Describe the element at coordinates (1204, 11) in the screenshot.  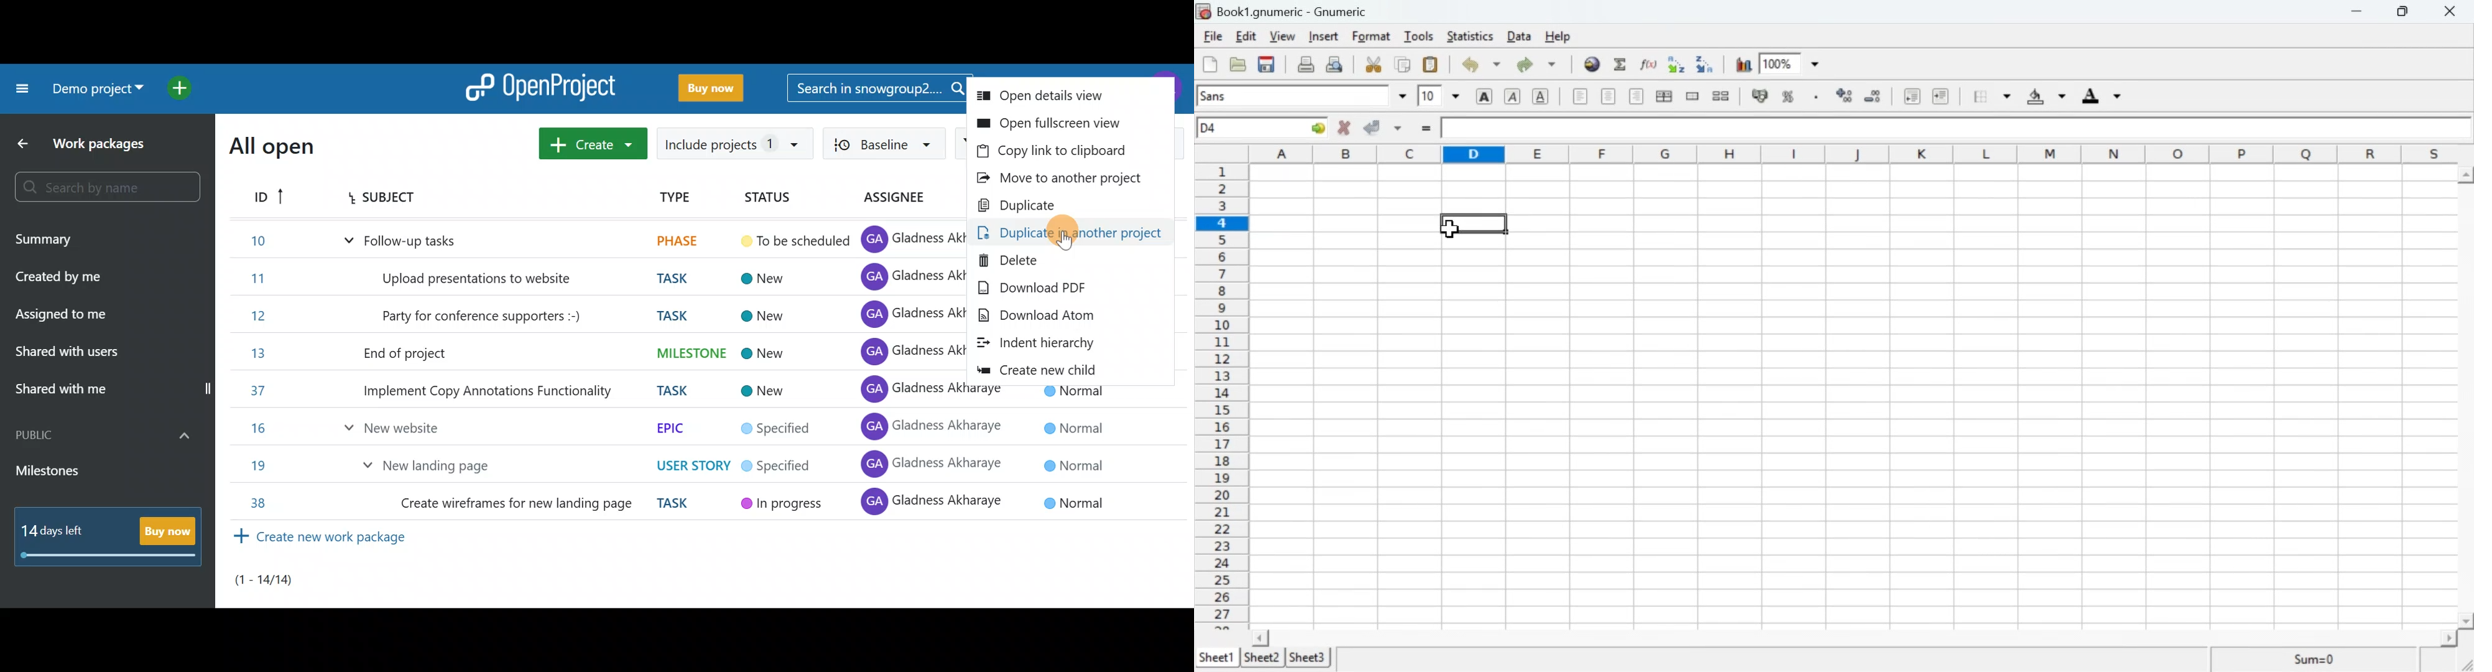
I see `icon` at that location.